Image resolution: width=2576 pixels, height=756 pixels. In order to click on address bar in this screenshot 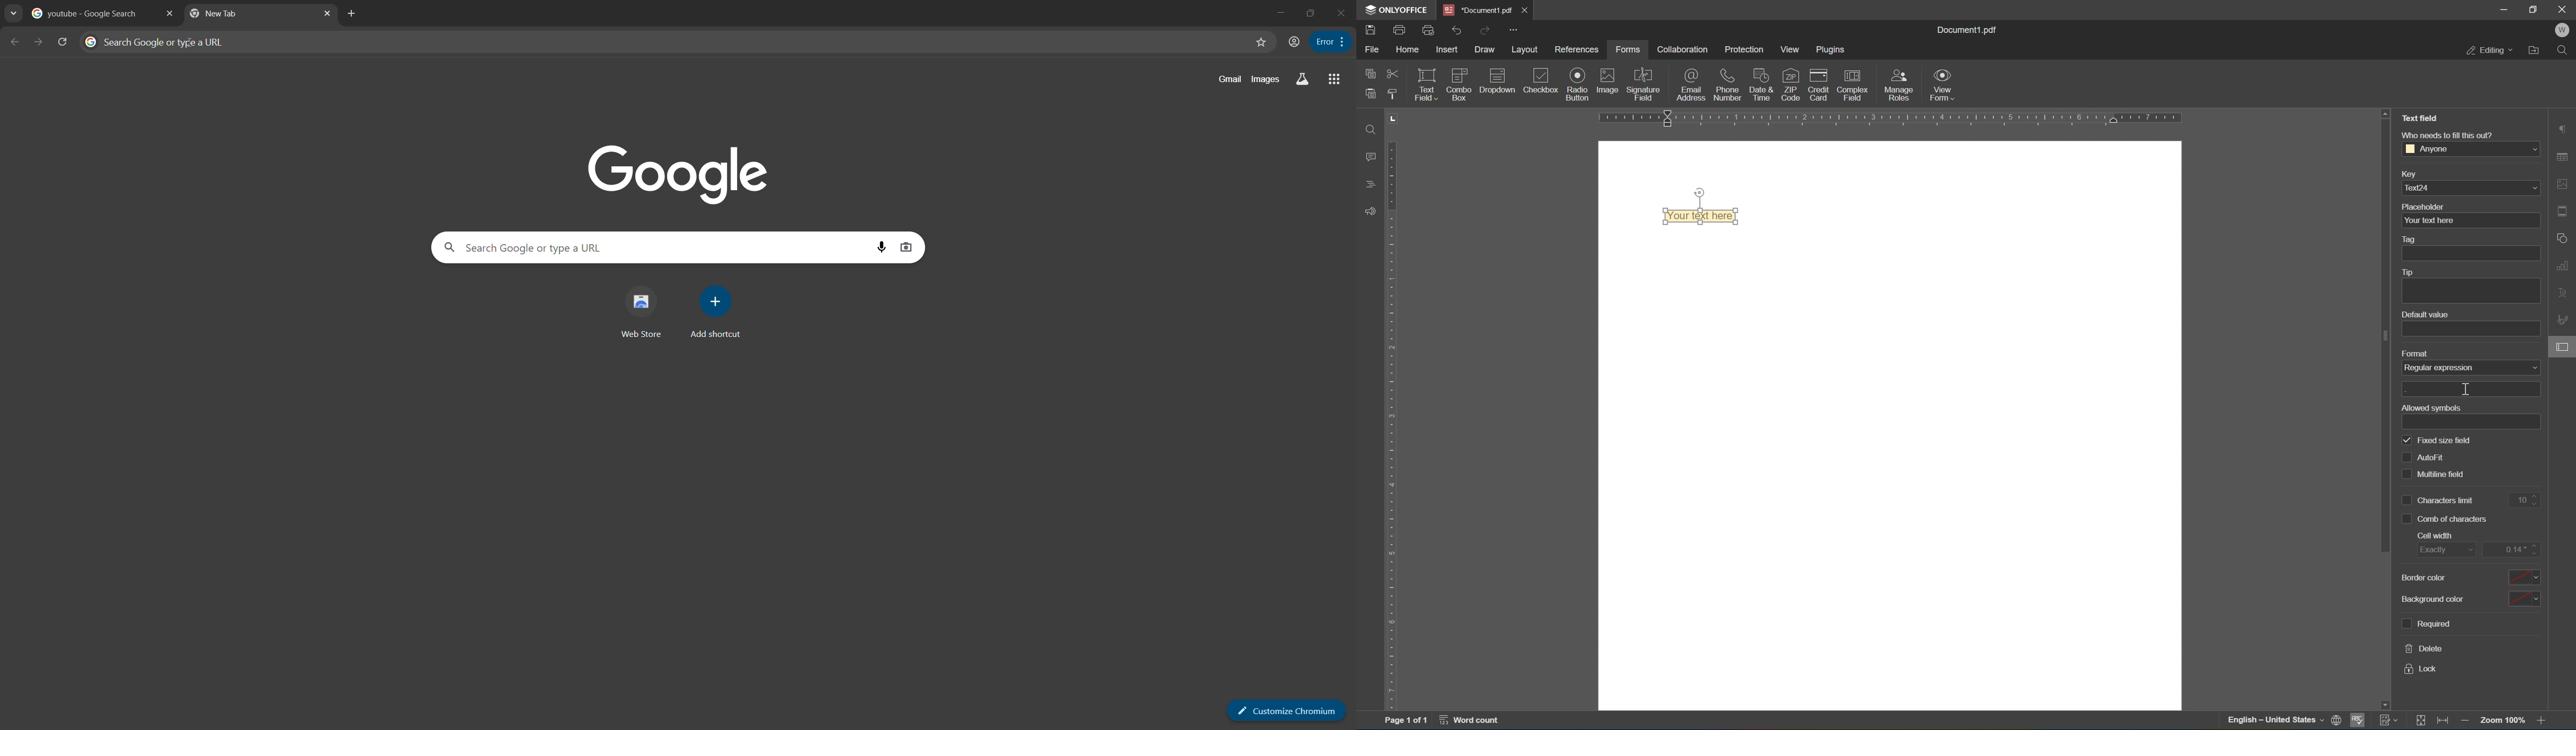, I will do `click(664, 41)`.